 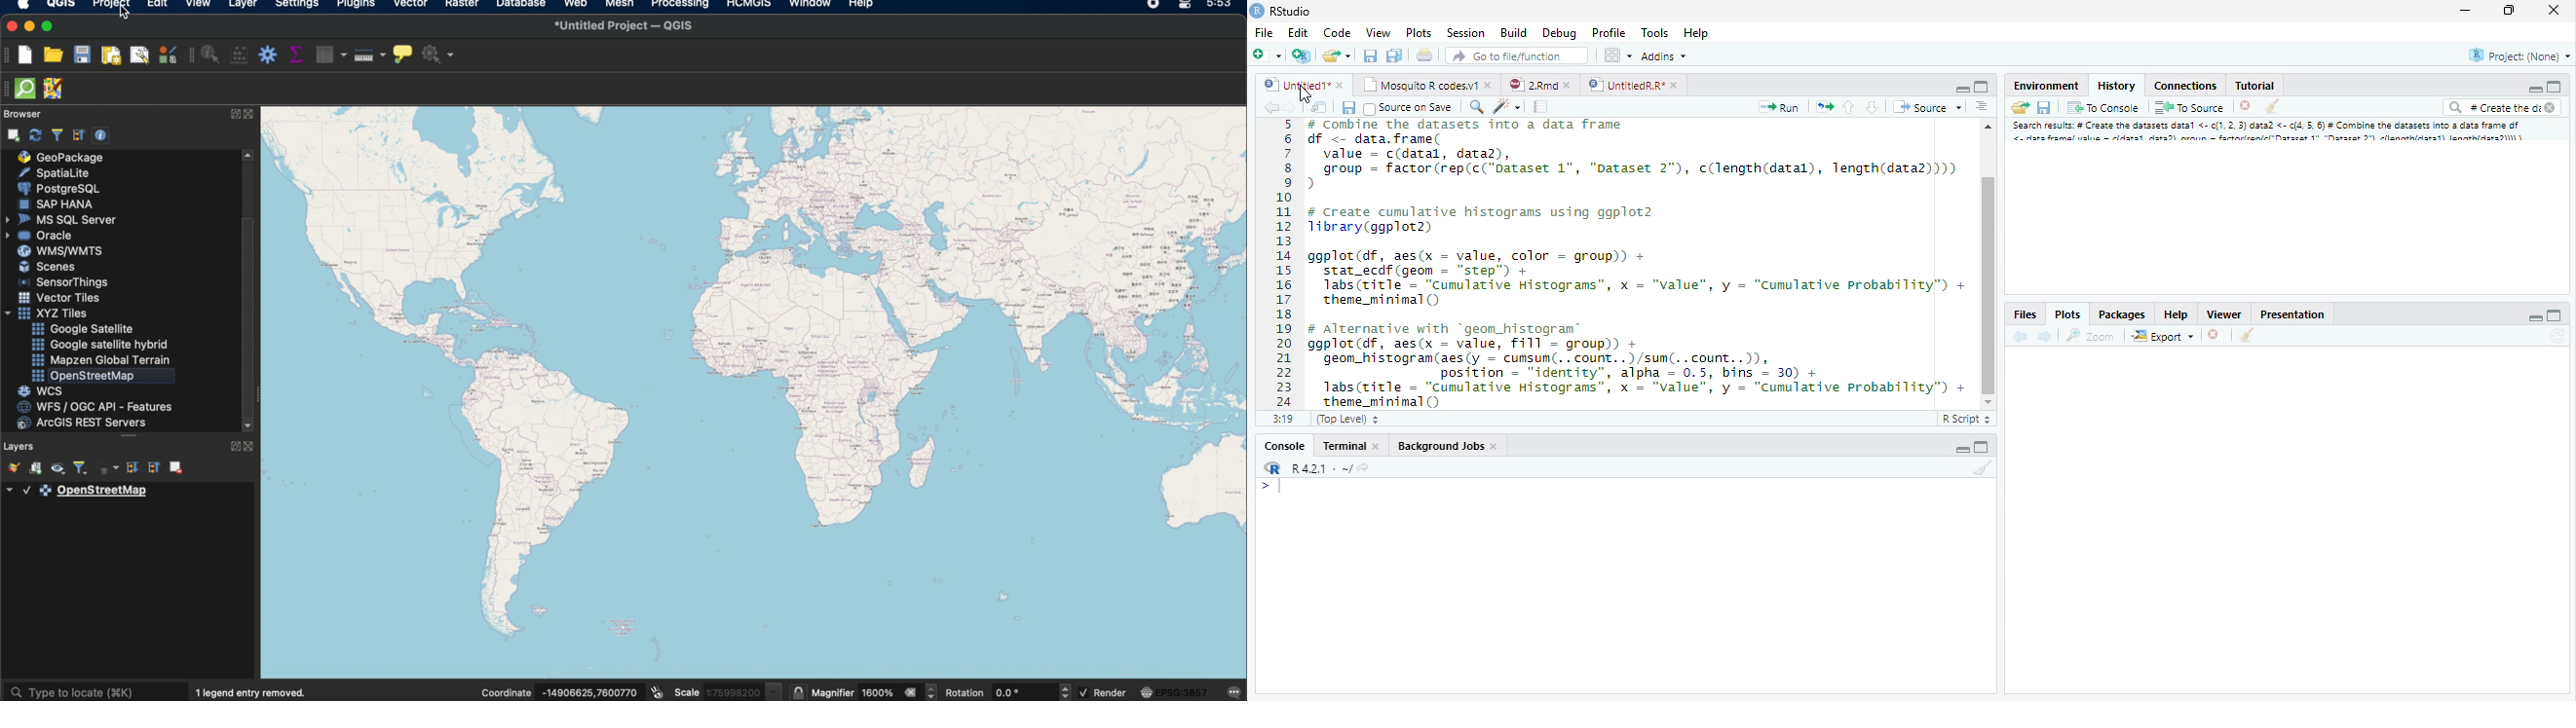 What do you see at coordinates (2021, 338) in the screenshot?
I see `back` at bounding box center [2021, 338].